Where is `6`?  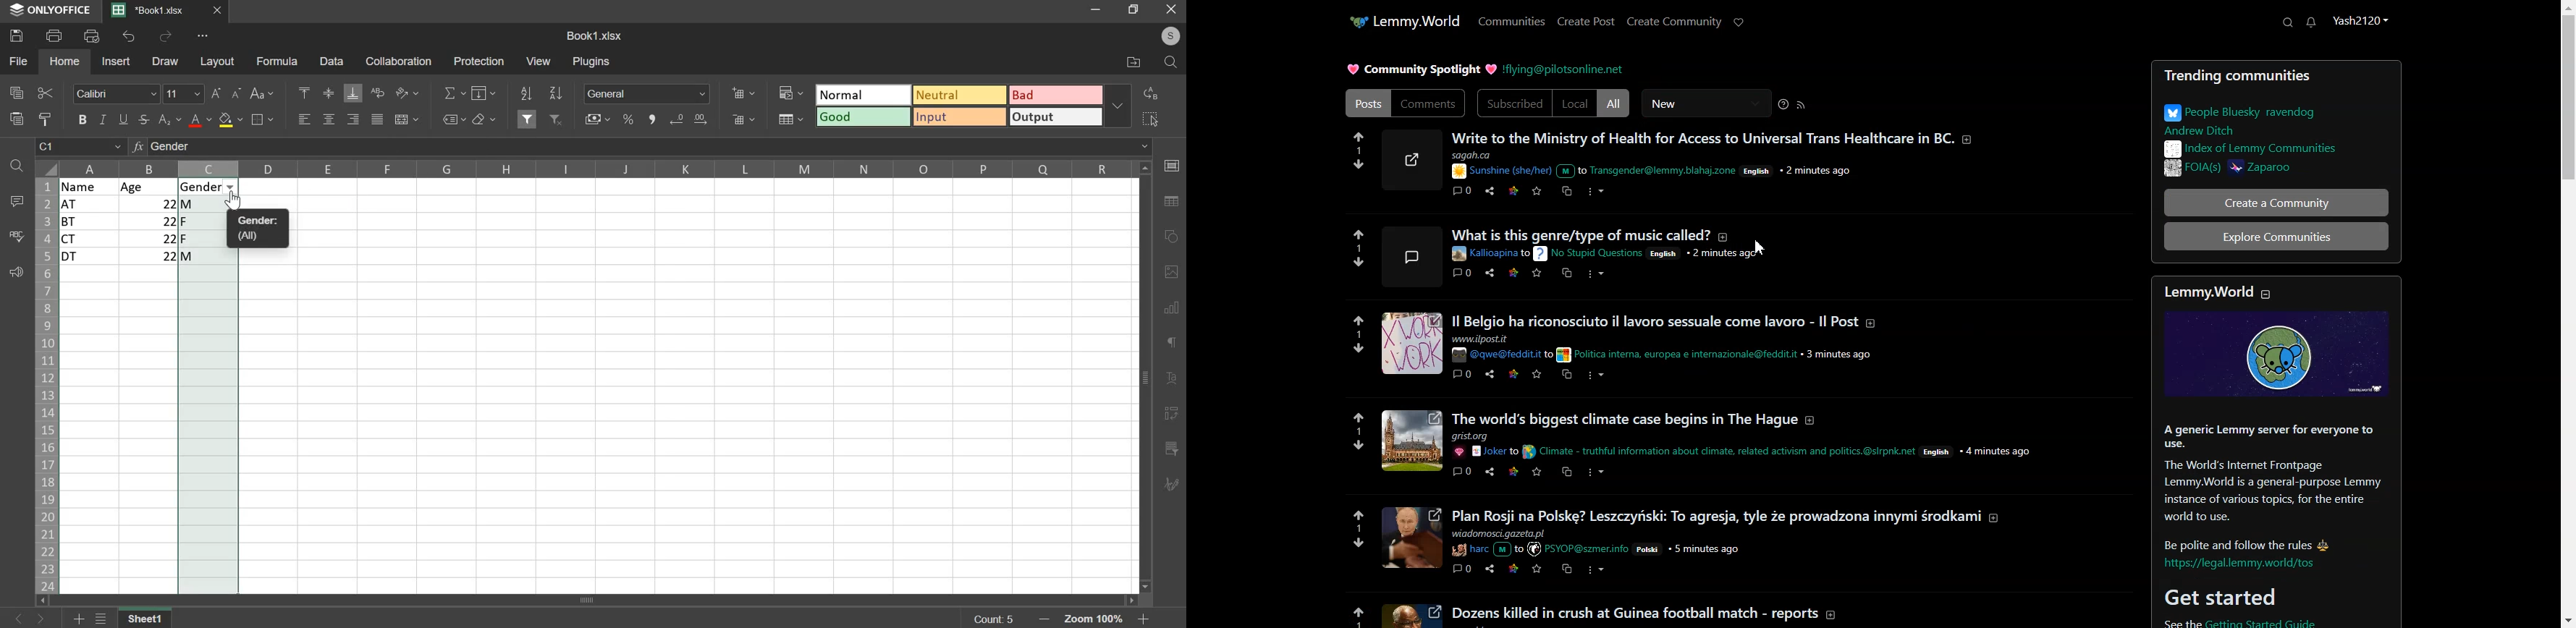
6 is located at coordinates (1355, 150).